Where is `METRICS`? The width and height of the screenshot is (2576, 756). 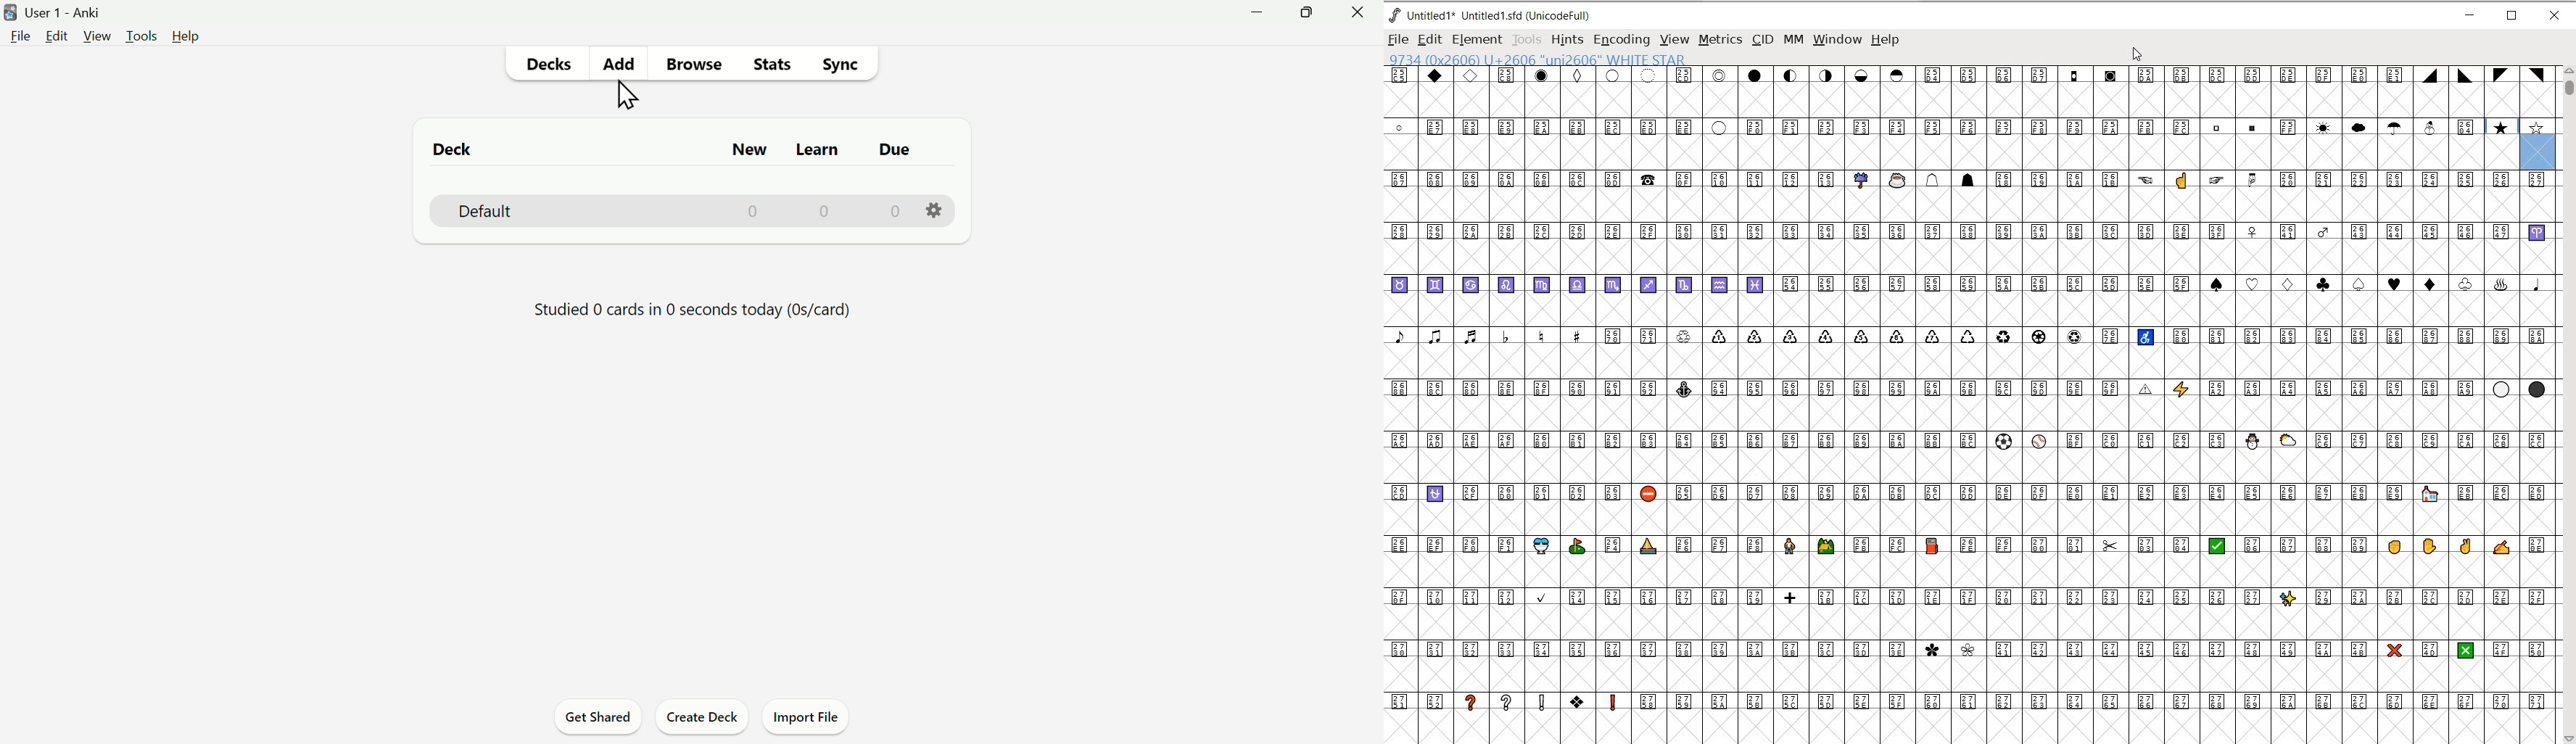 METRICS is located at coordinates (1720, 39).